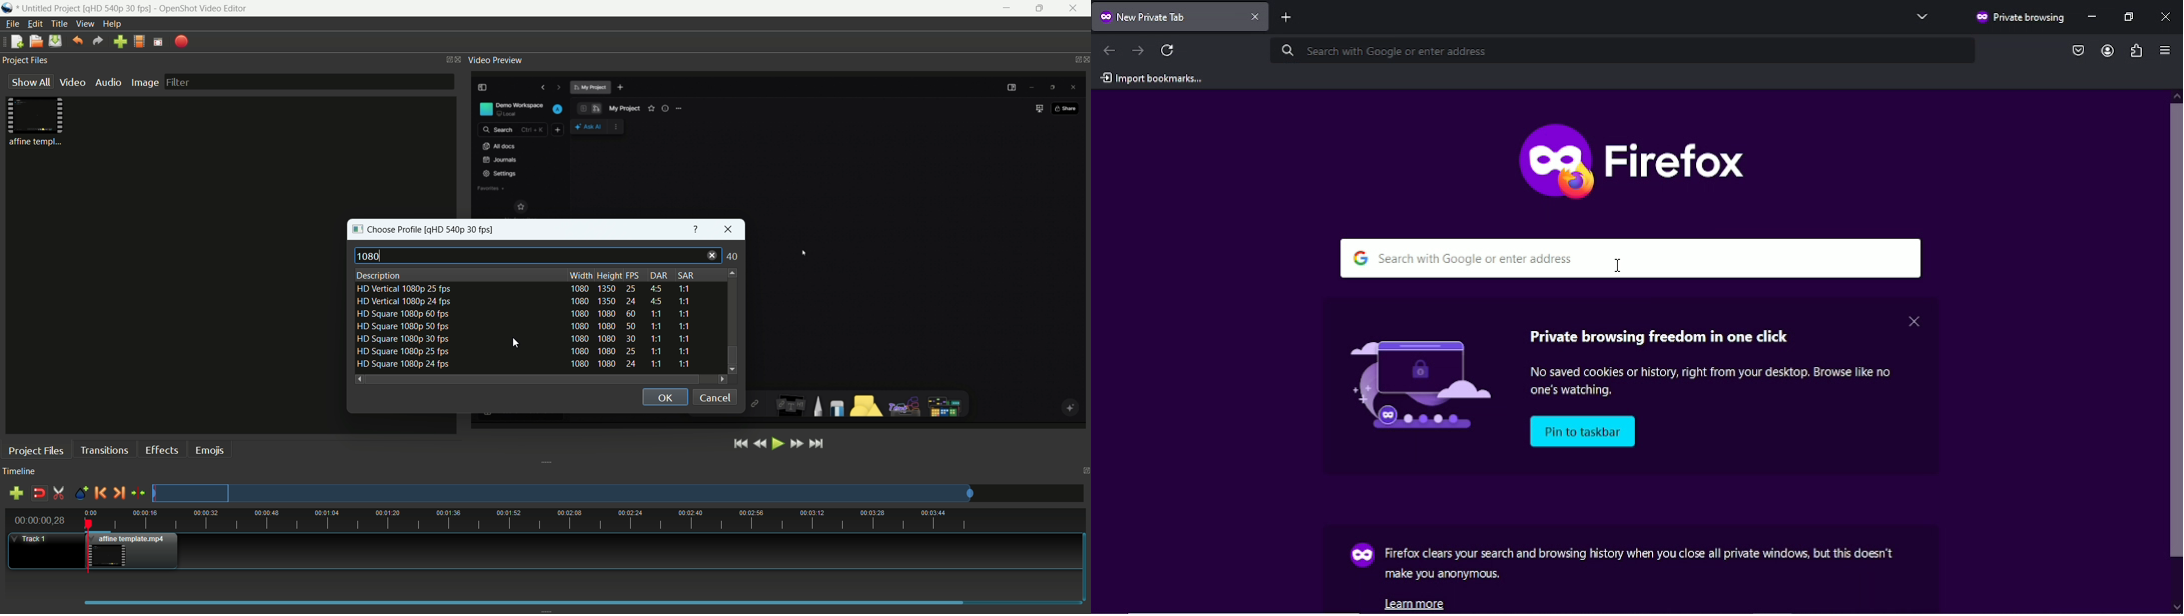 The image size is (2184, 616). What do you see at coordinates (1166, 16) in the screenshot?
I see `New Private Tab` at bounding box center [1166, 16].